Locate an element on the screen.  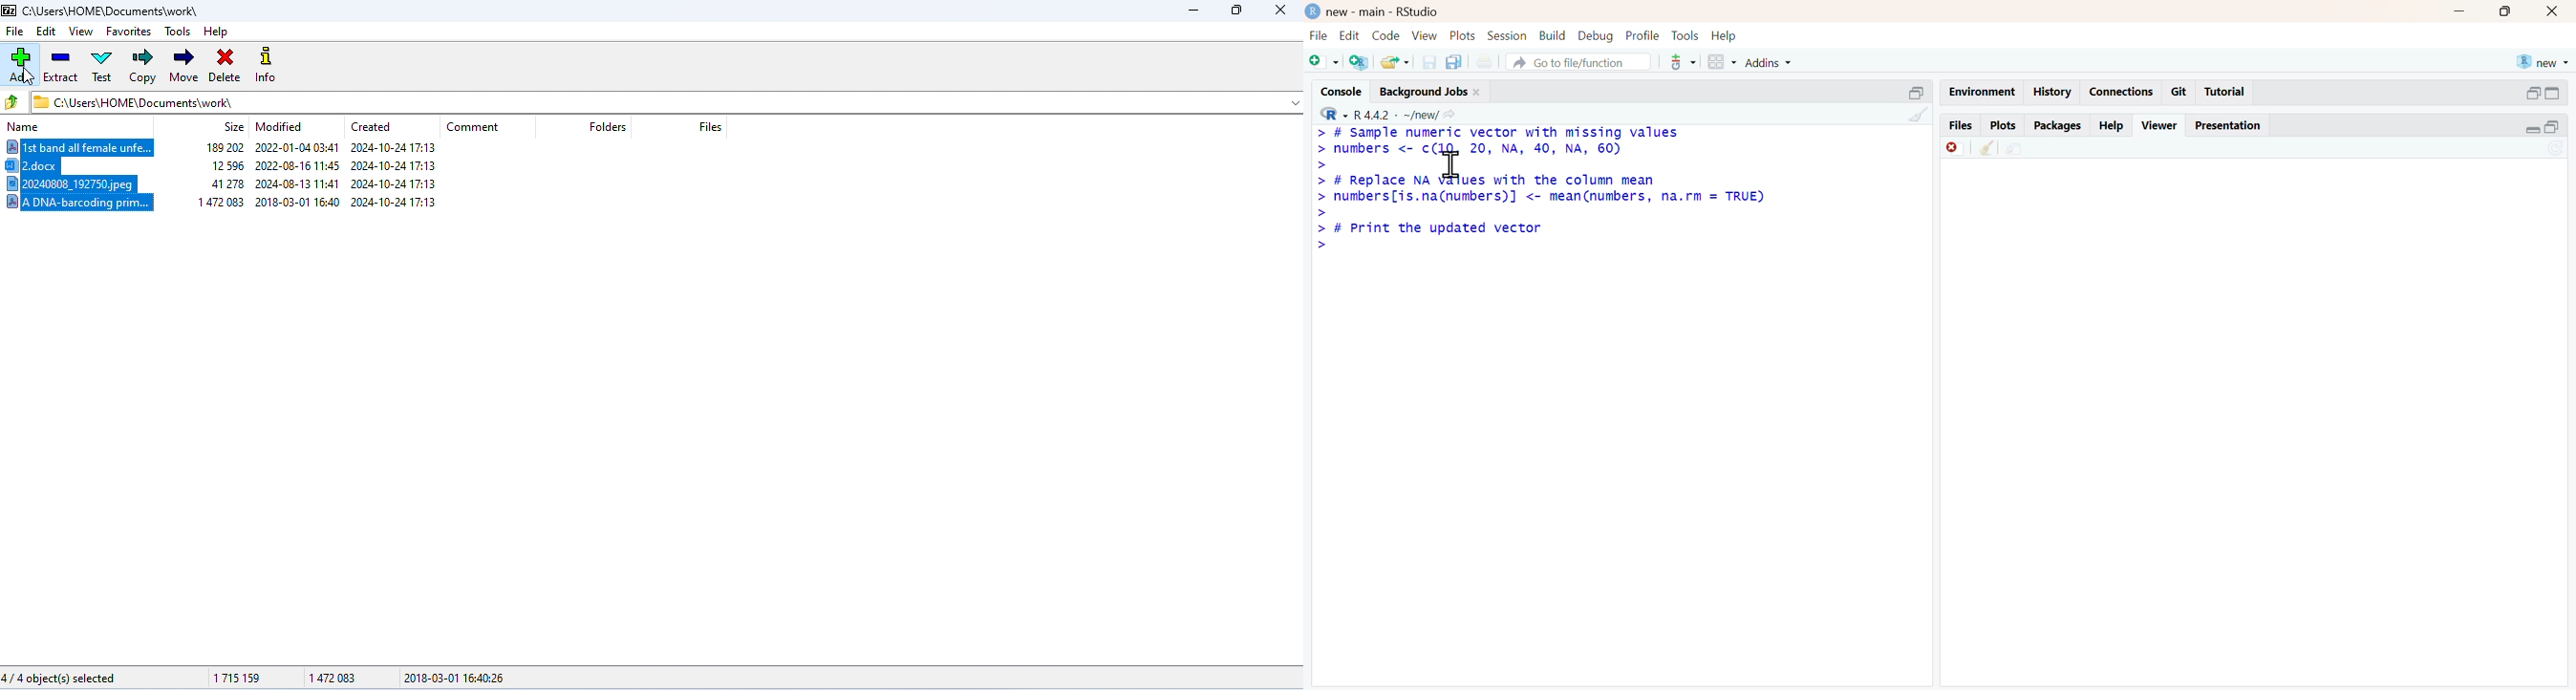
sync is located at coordinates (2556, 149).